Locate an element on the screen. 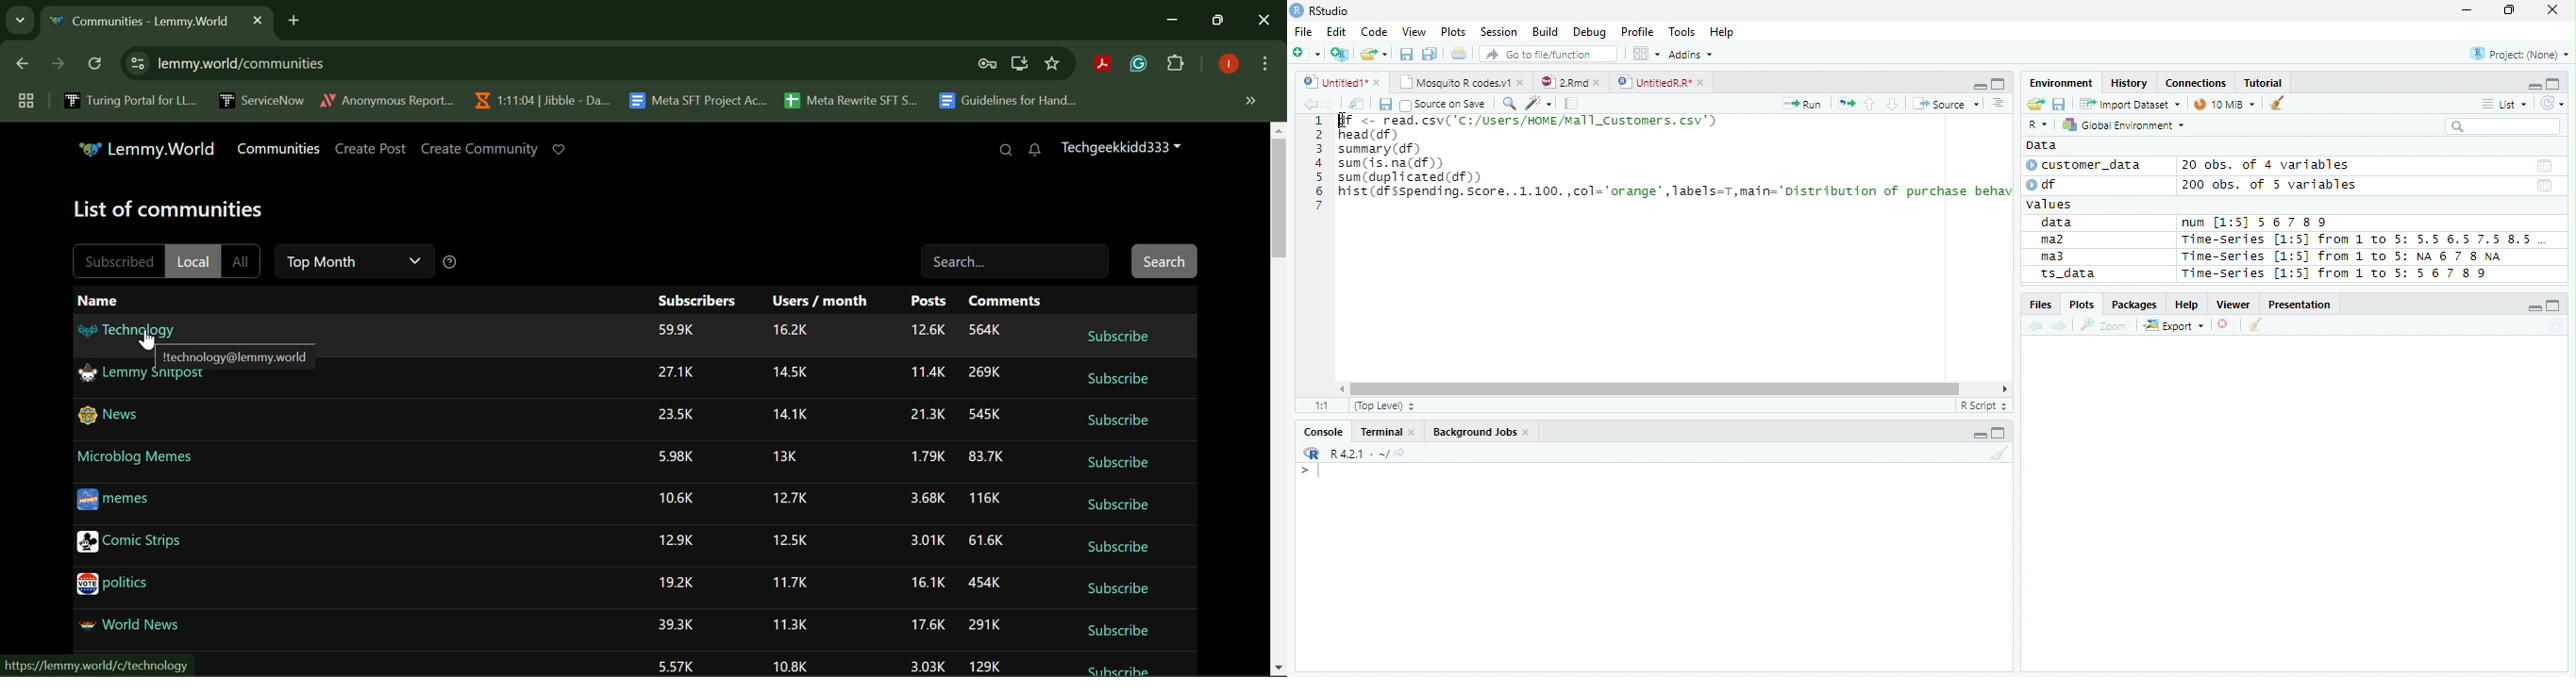 This screenshot has width=2576, height=700. 200 obs. of 5 variables is located at coordinates (2267, 187).